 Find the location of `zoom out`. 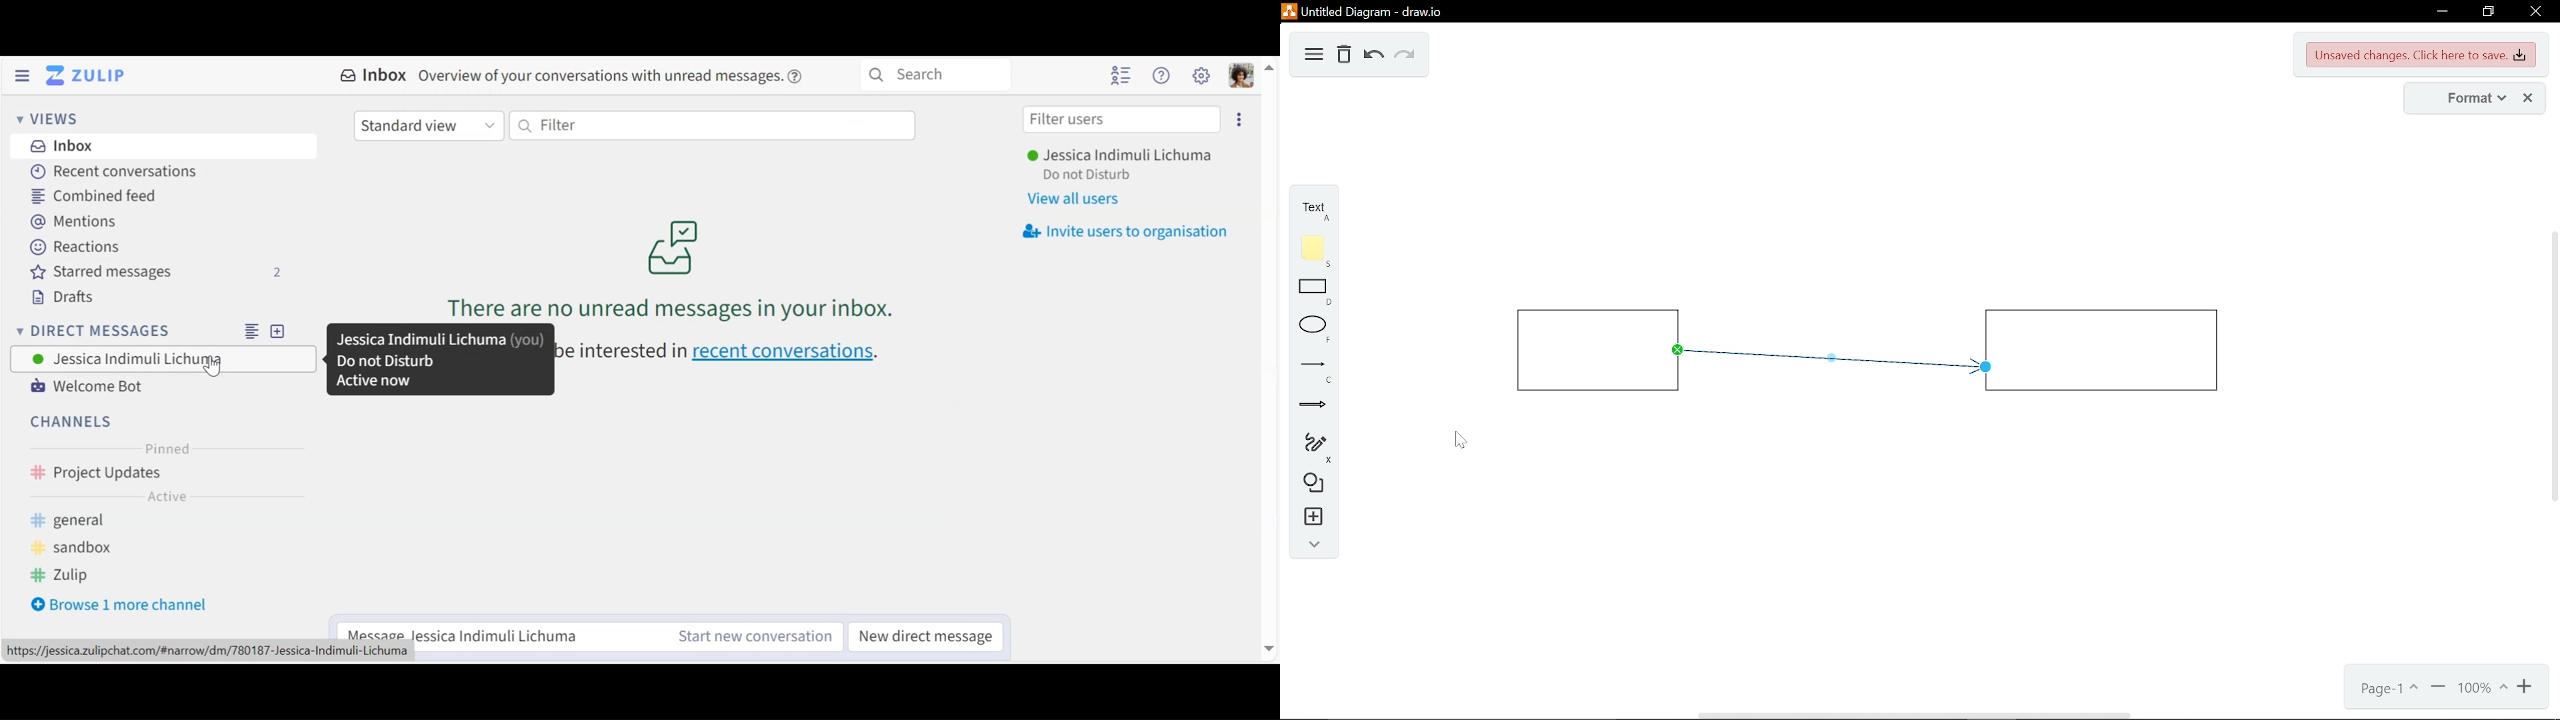

zoom out is located at coordinates (2438, 691).